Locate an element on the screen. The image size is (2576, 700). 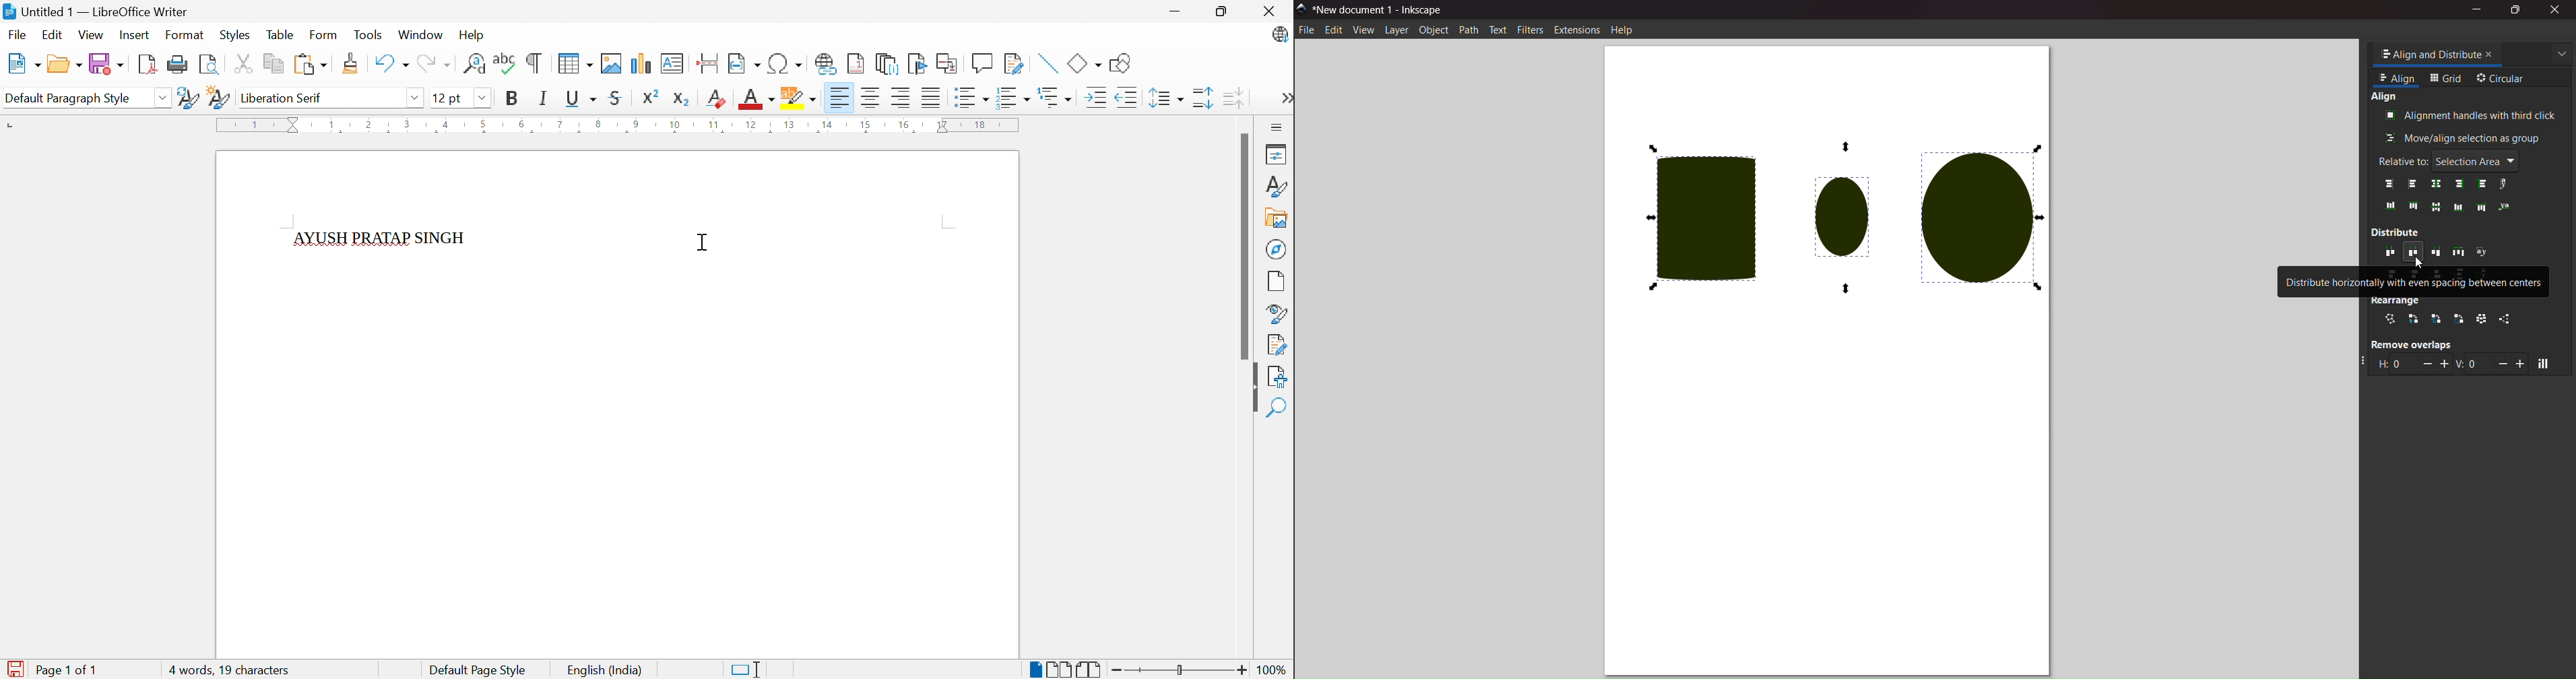
Scroll Bar is located at coordinates (1242, 247).